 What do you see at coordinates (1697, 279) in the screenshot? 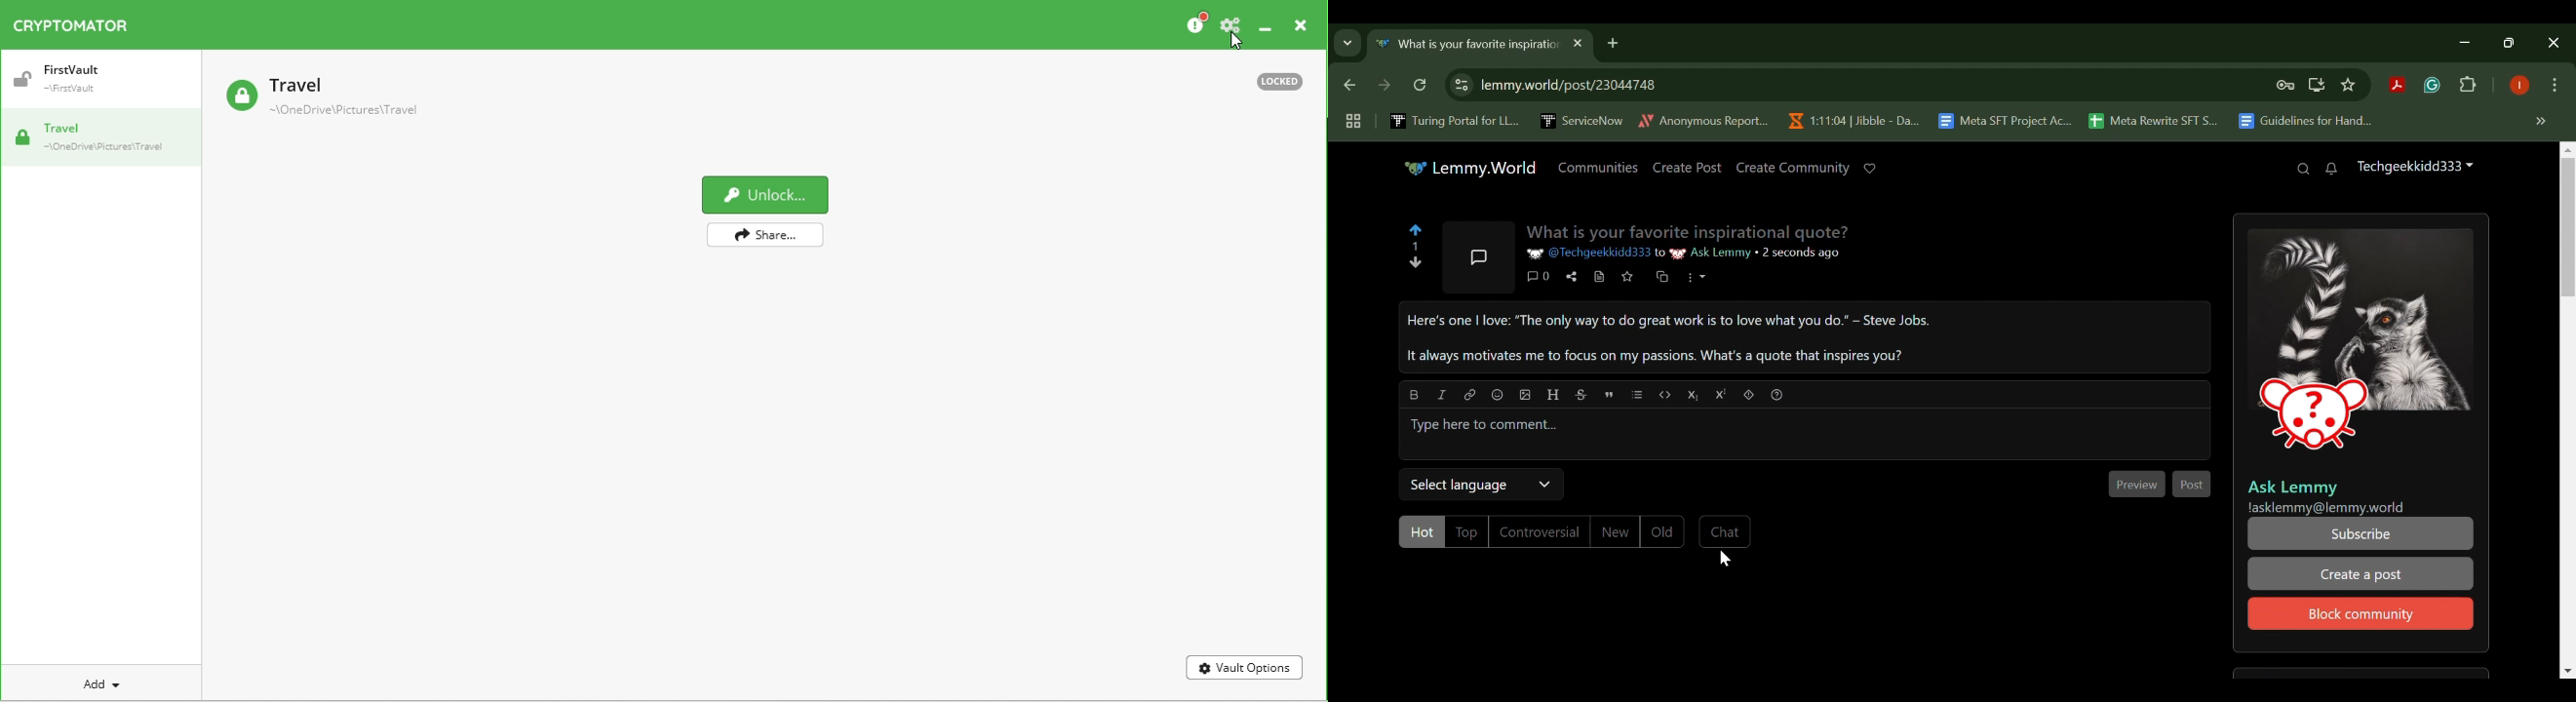
I see `More Options Dropdown` at bounding box center [1697, 279].